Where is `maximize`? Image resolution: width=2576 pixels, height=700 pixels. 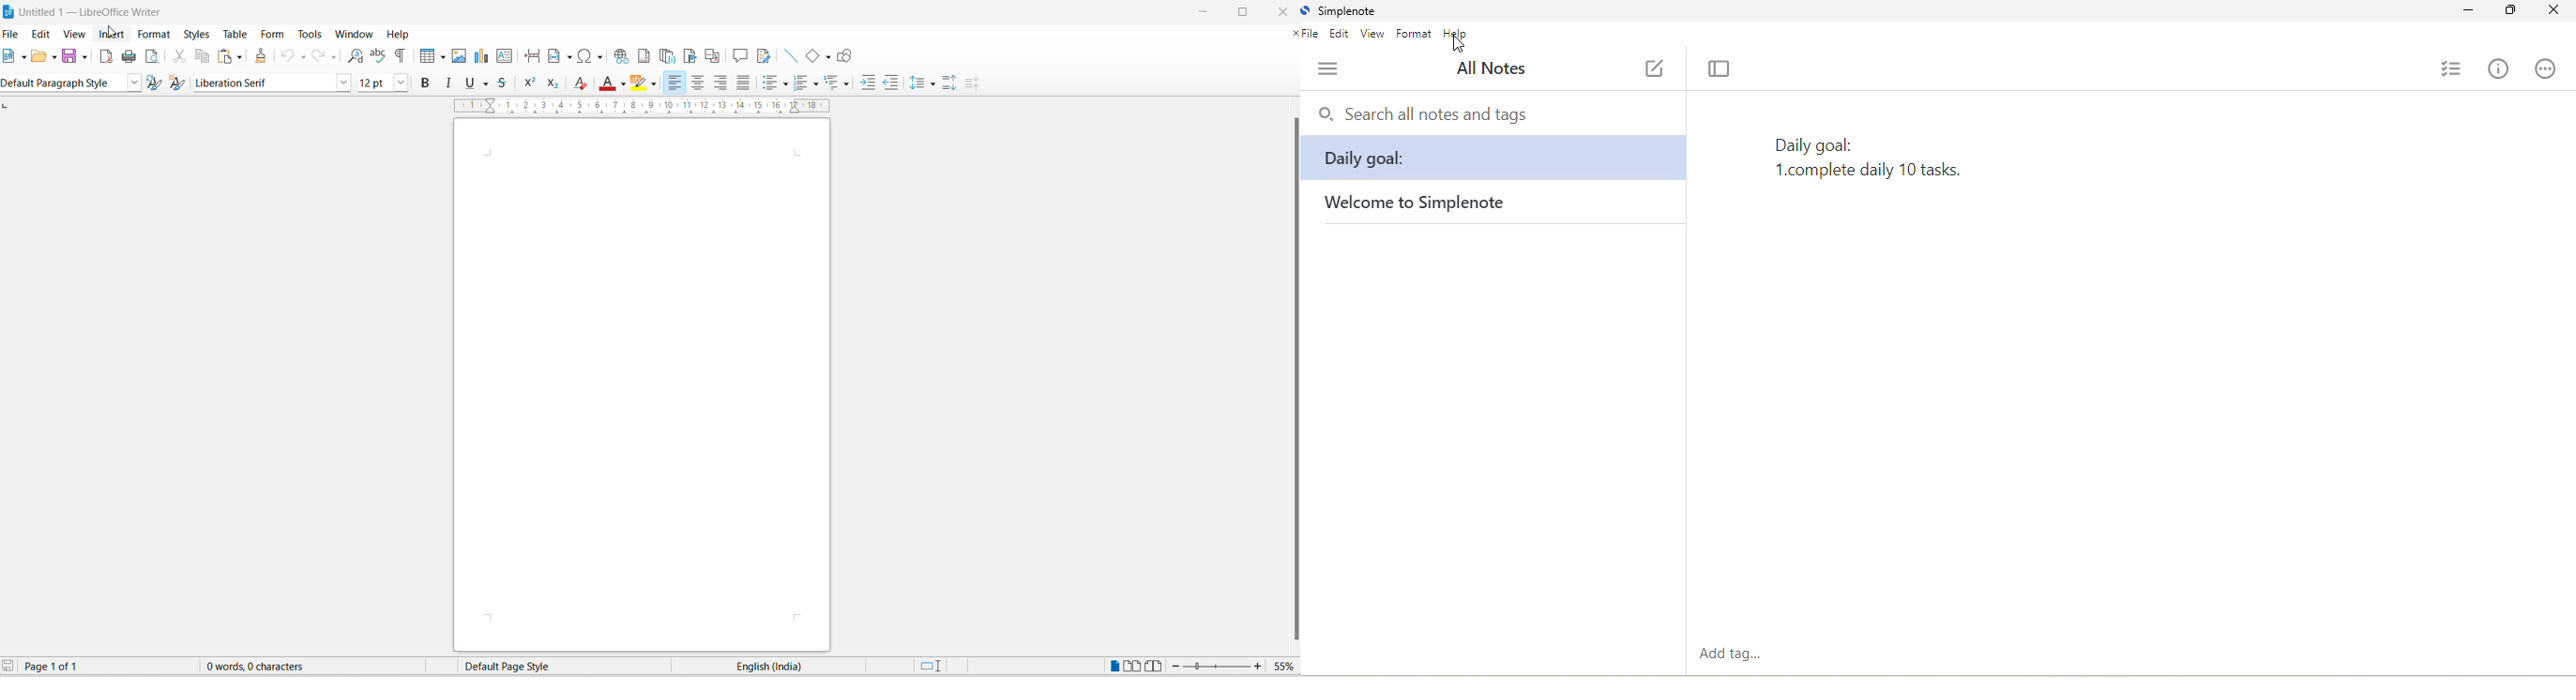 maximize is located at coordinates (1243, 13).